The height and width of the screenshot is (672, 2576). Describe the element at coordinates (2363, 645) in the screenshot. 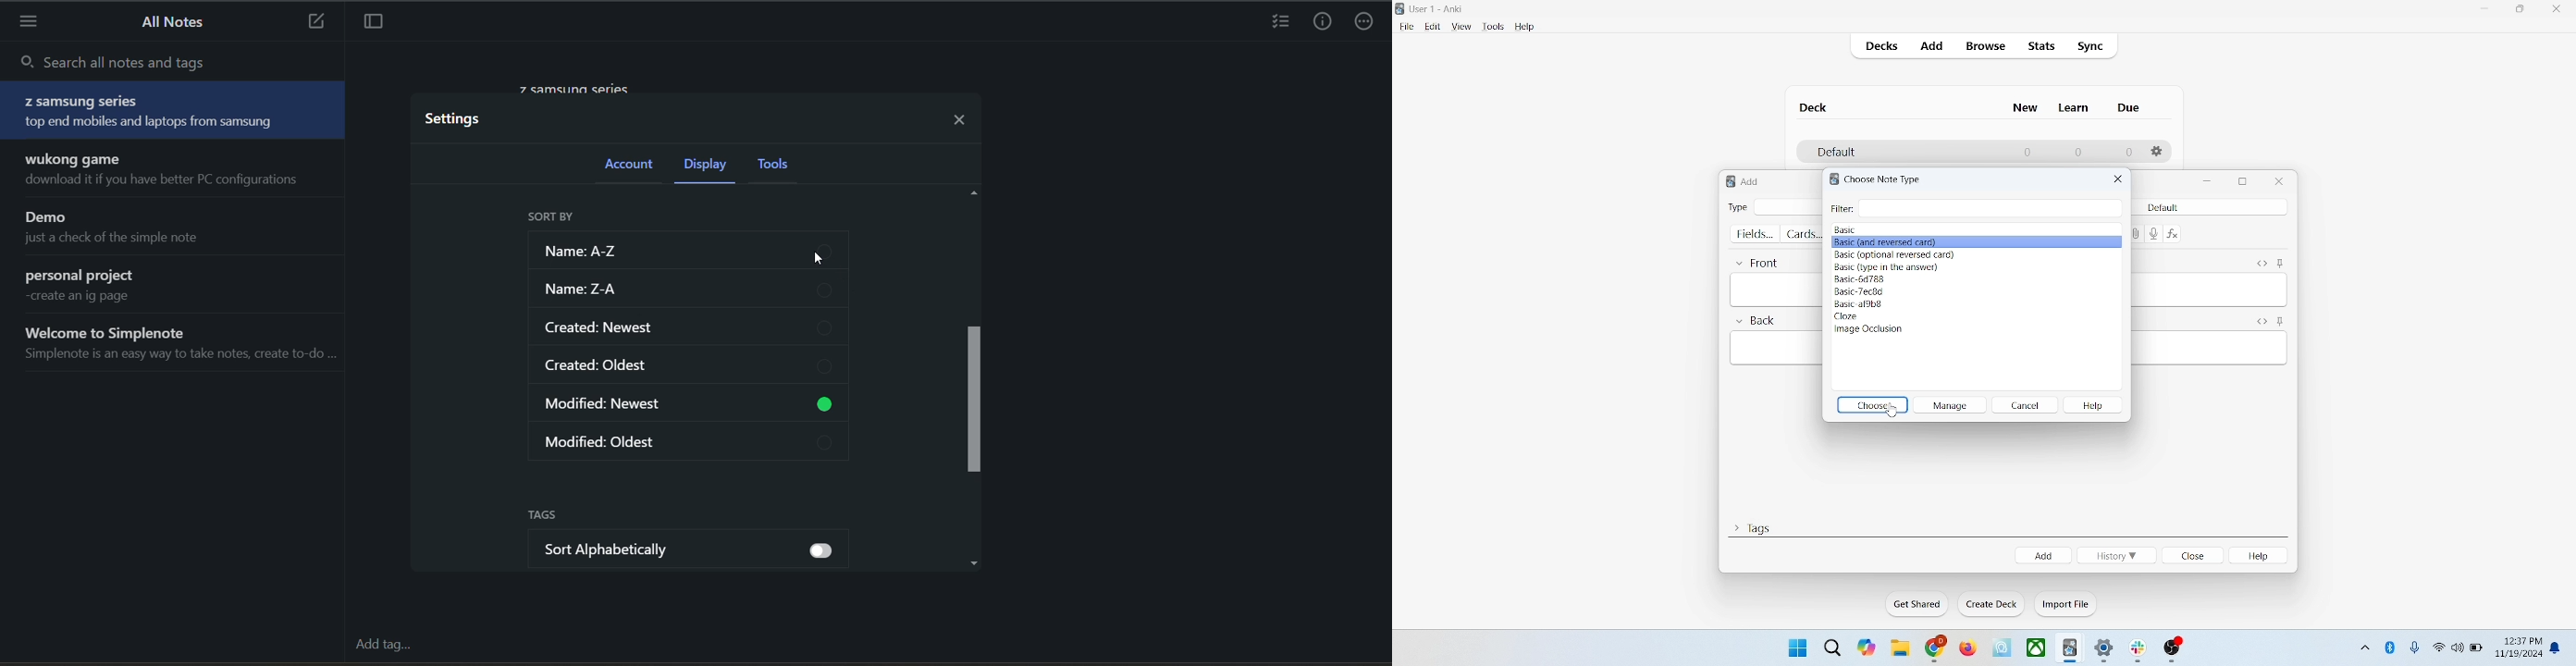

I see `show hidden icons` at that location.